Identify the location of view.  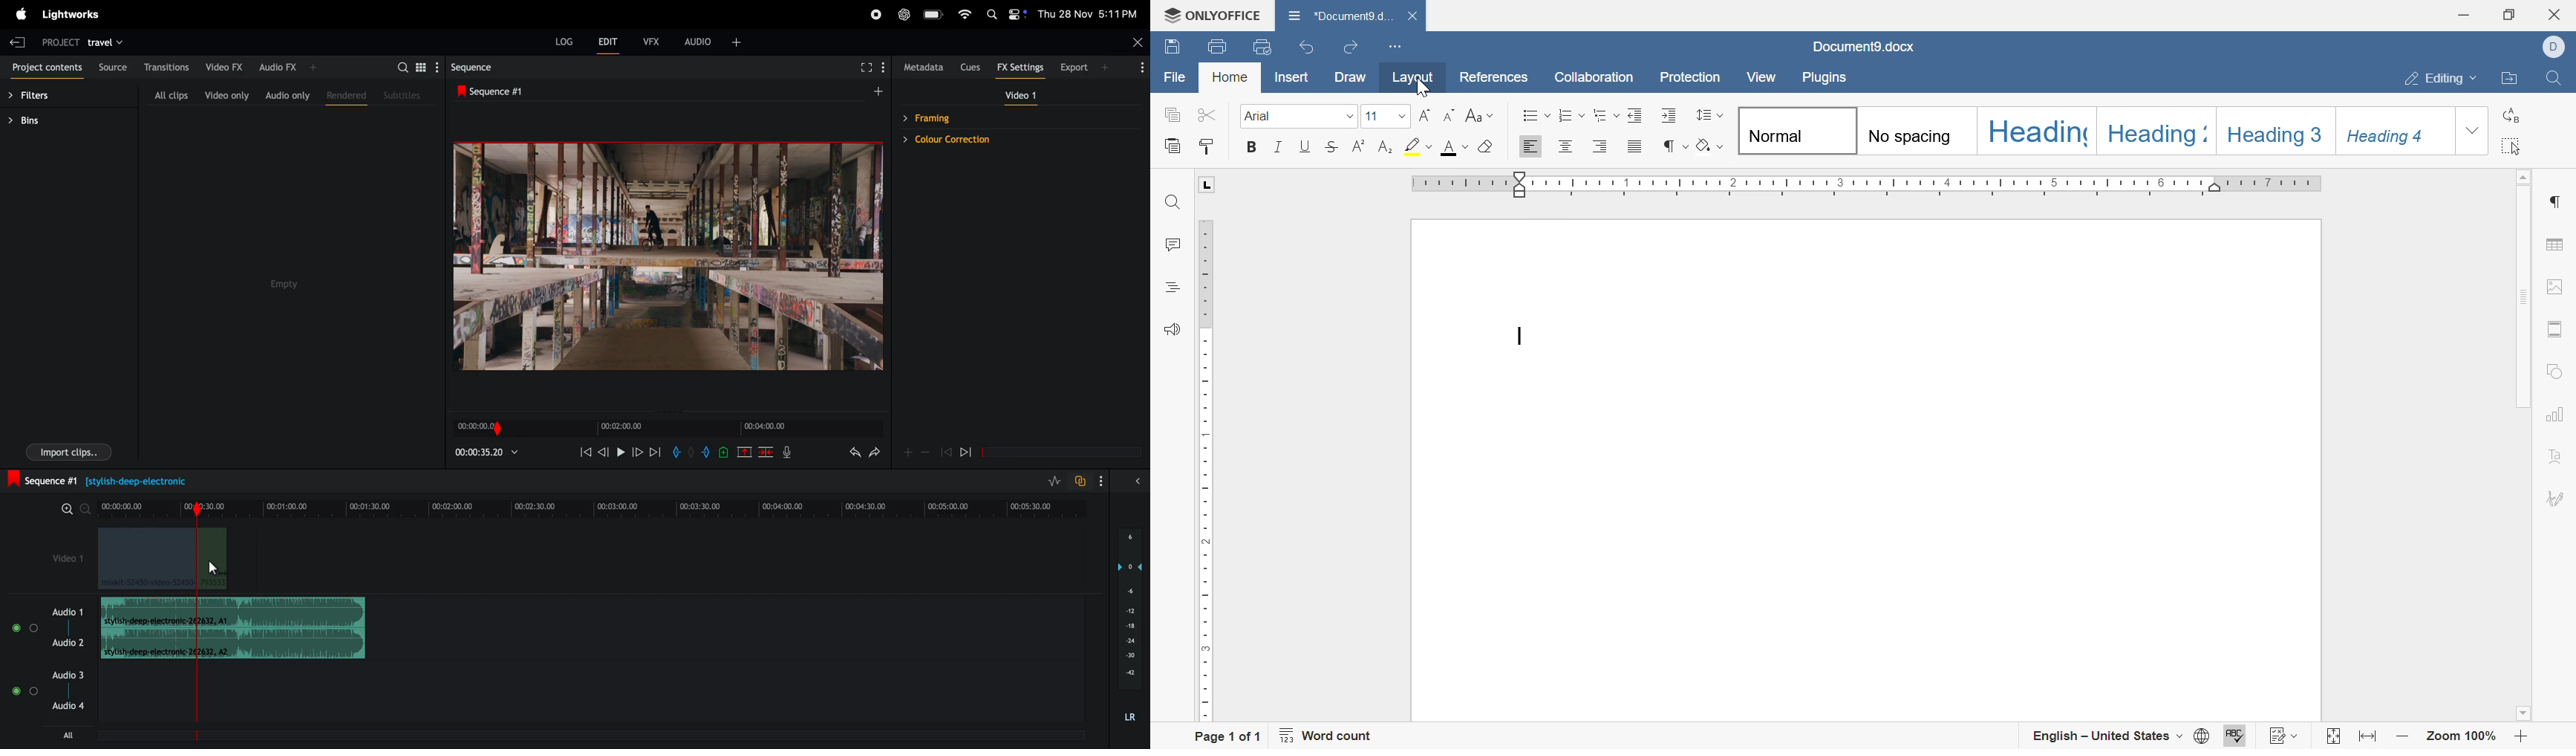
(1761, 77).